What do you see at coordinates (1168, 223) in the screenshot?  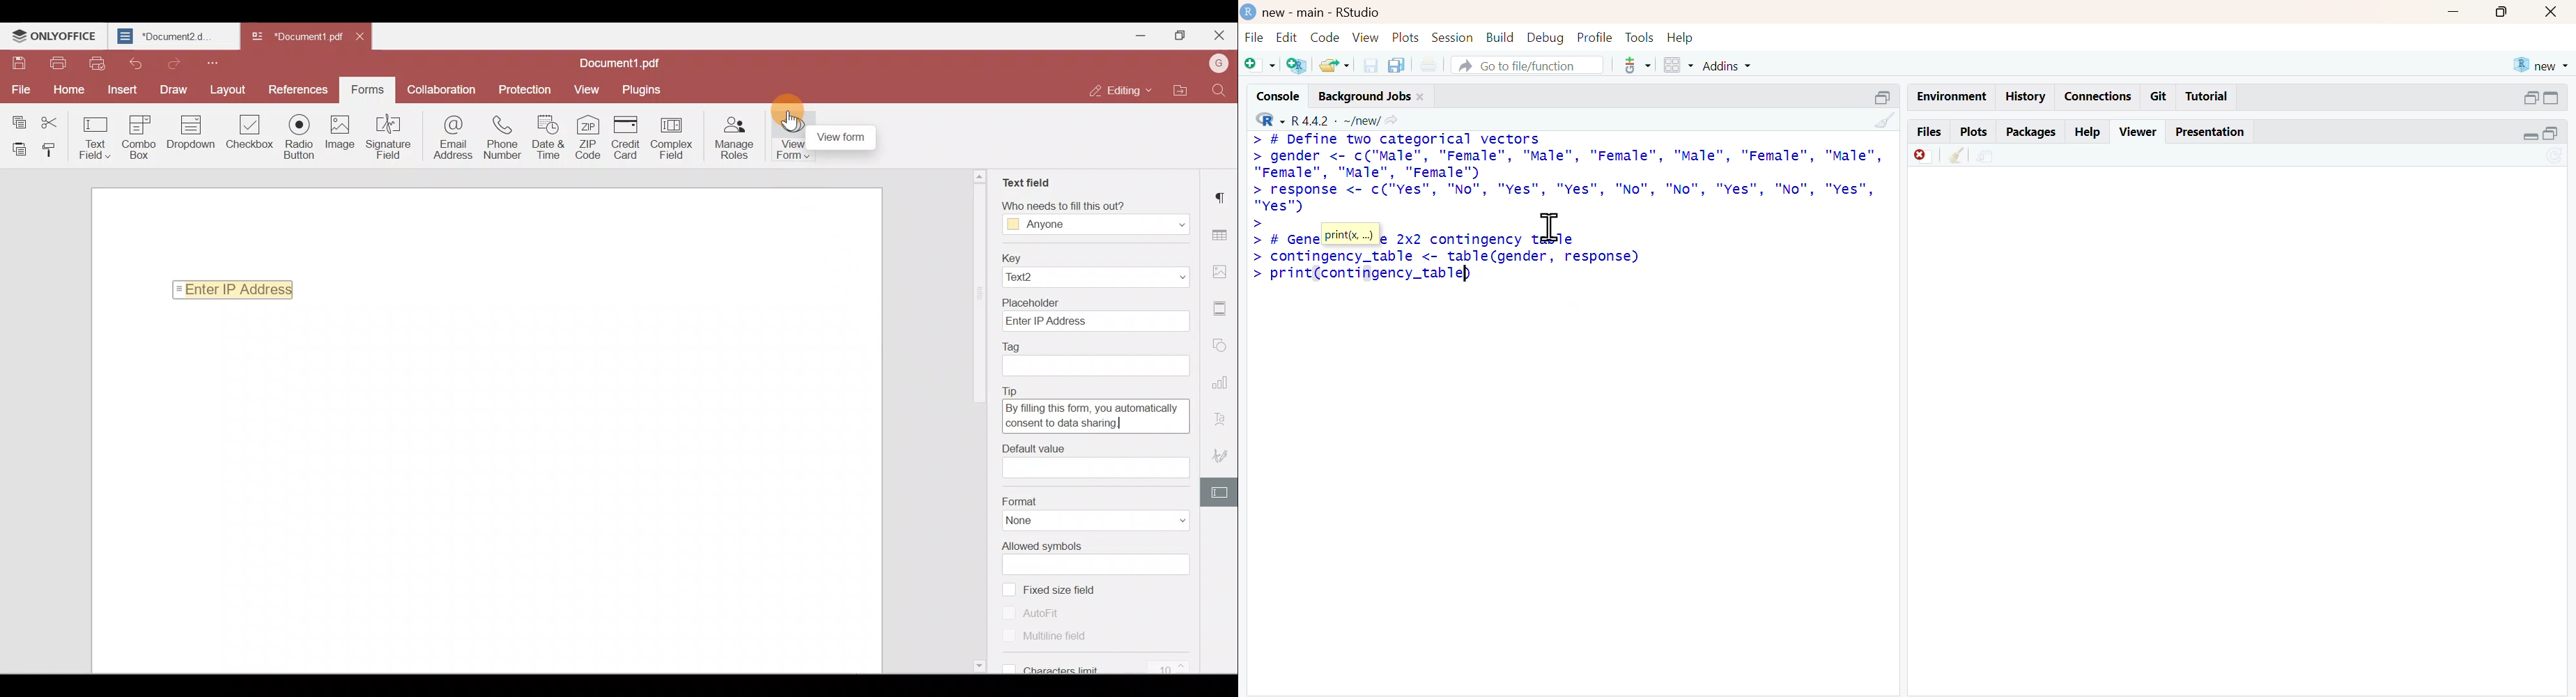 I see `Dropdown` at bounding box center [1168, 223].